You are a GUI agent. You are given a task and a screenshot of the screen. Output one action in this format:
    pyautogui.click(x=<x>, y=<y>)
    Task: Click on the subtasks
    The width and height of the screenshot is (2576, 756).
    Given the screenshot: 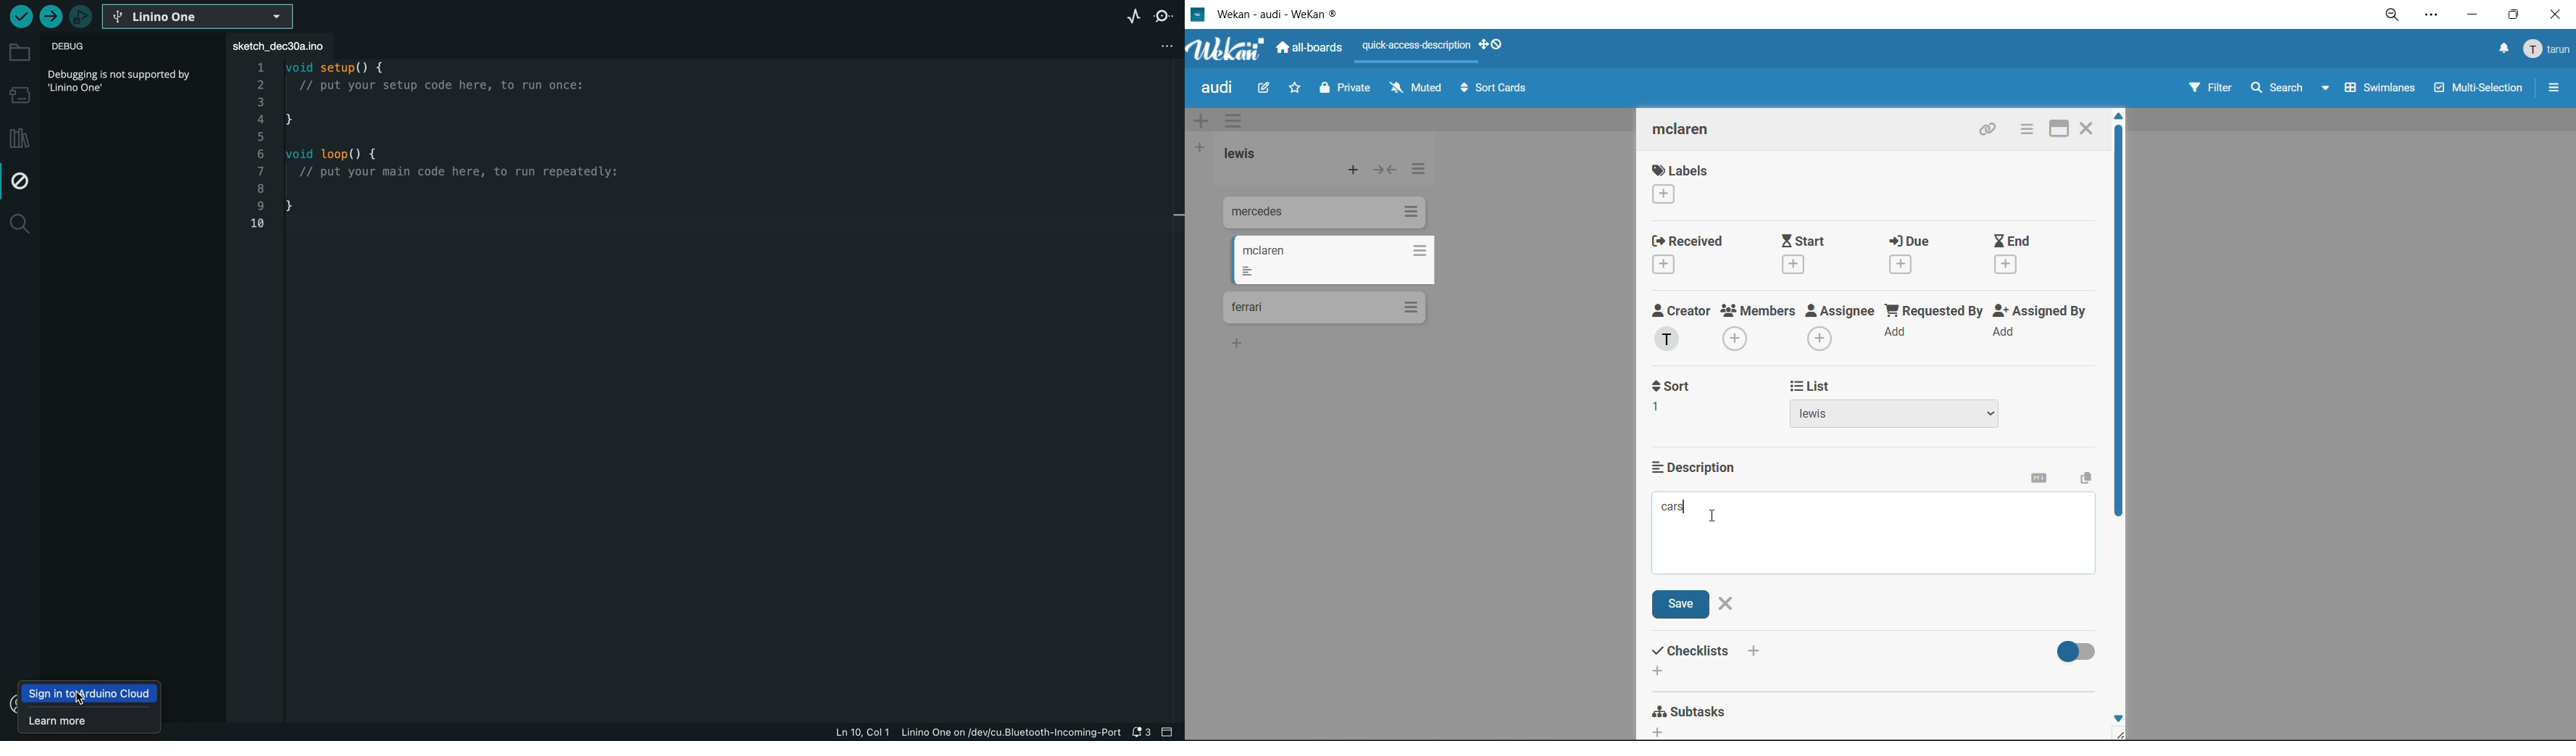 What is the action you would take?
    pyautogui.click(x=1696, y=717)
    